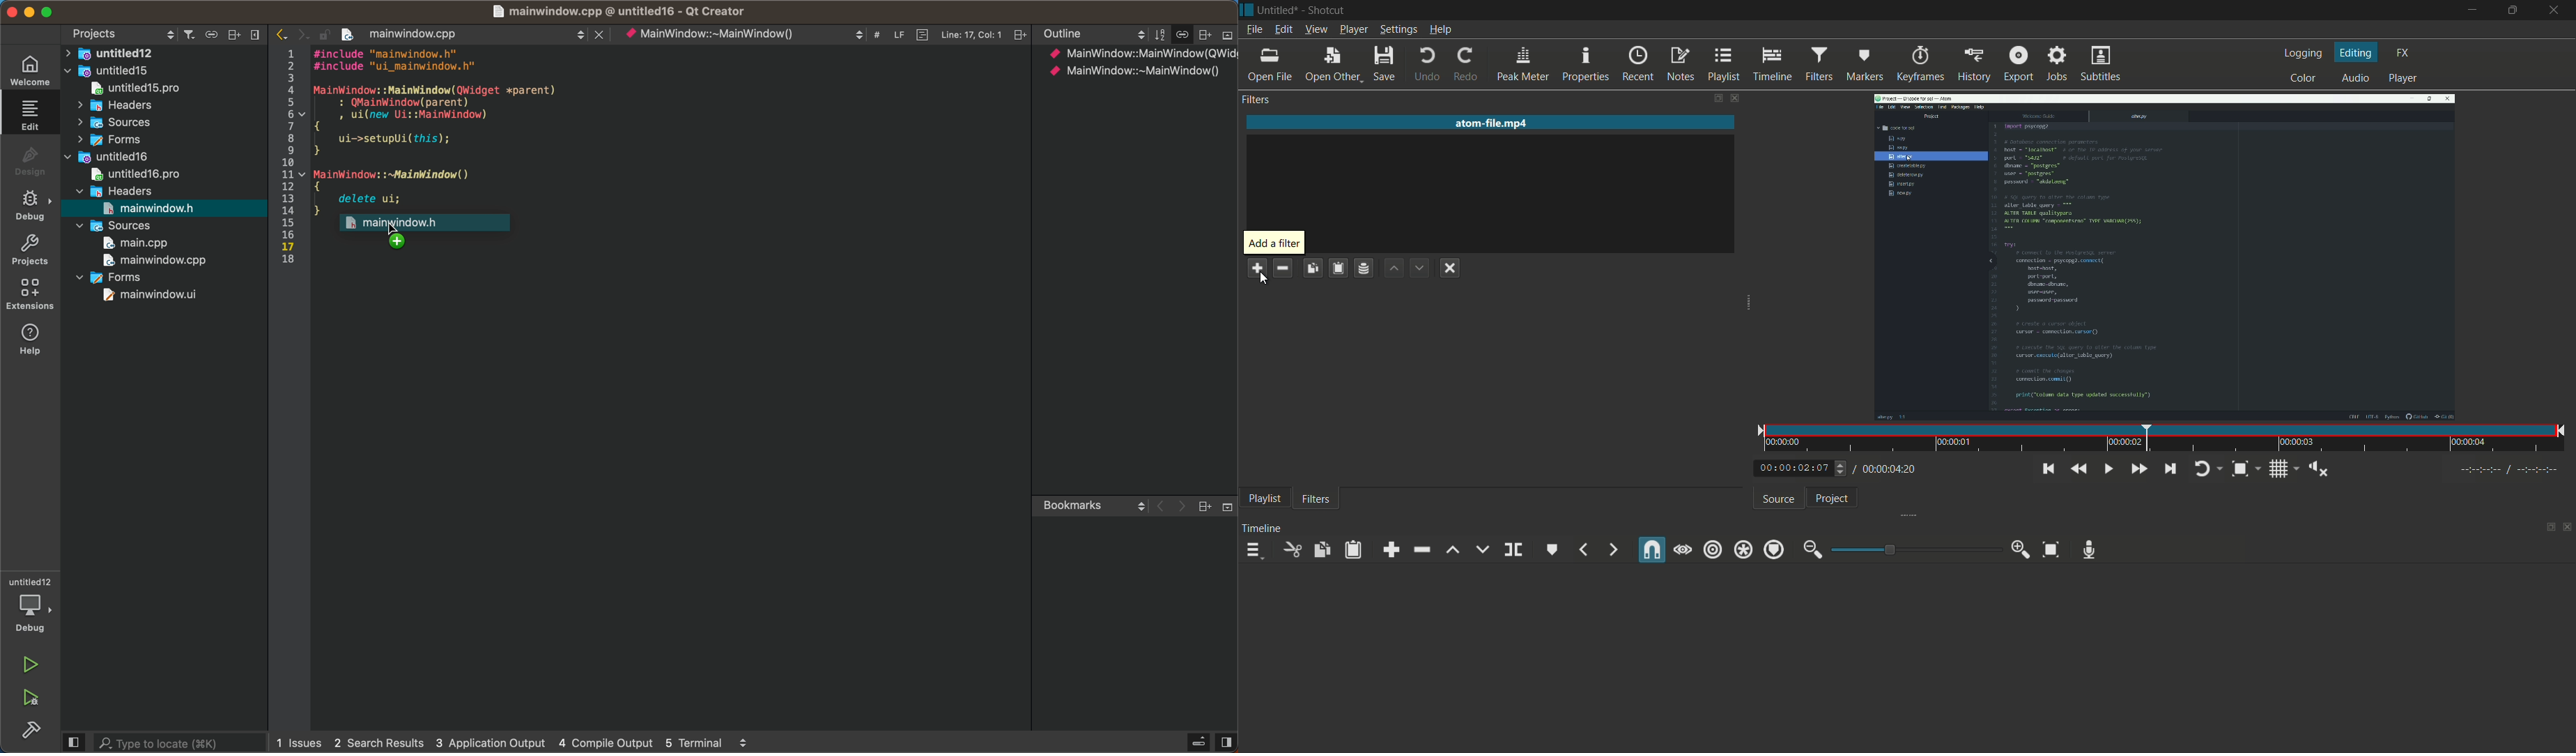  What do you see at coordinates (1884, 469) in the screenshot?
I see `total time` at bounding box center [1884, 469].